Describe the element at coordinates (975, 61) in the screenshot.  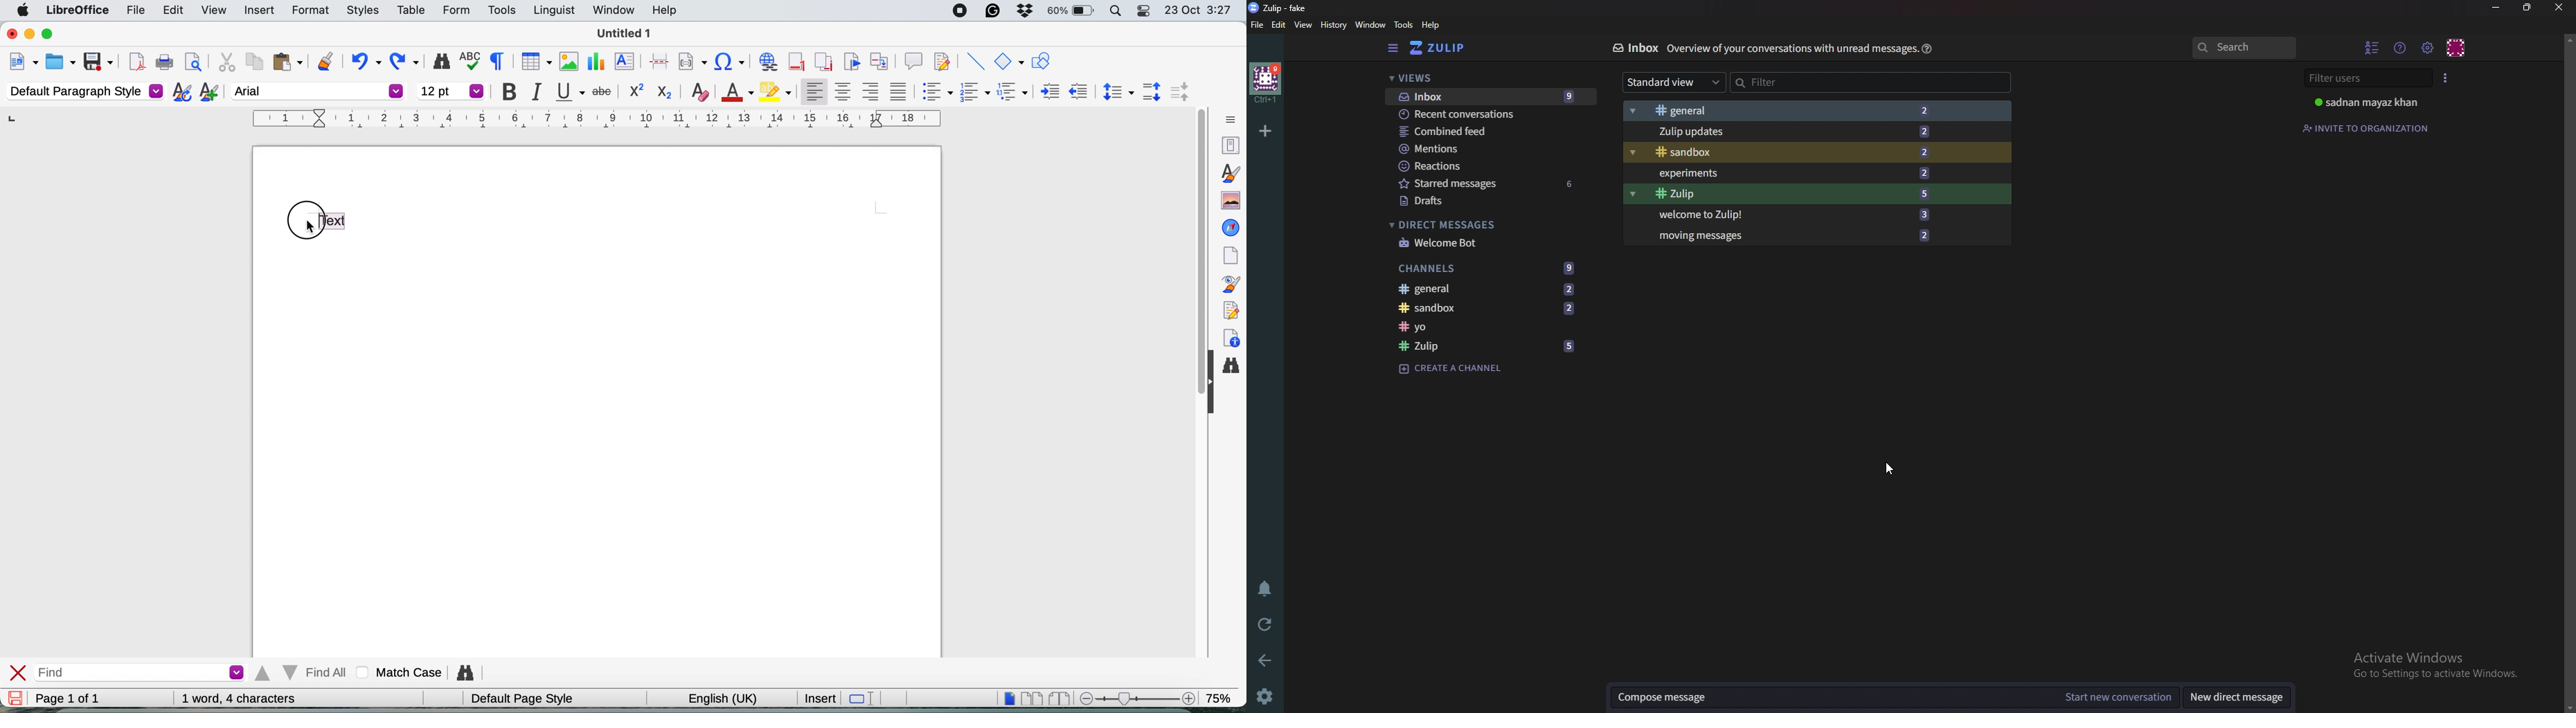
I see `insert line` at that location.